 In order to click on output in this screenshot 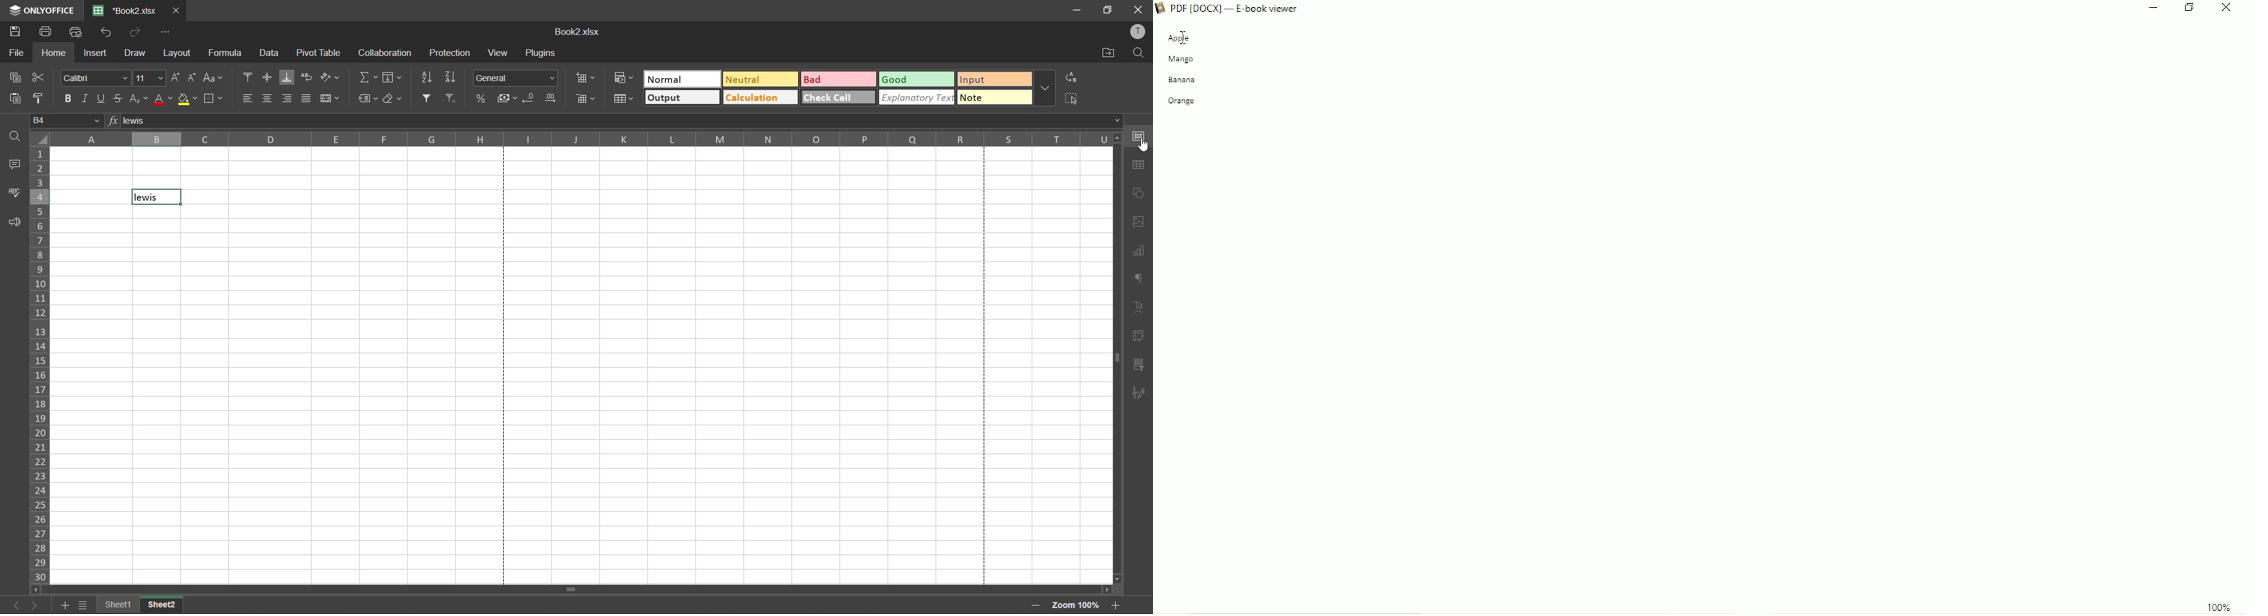, I will do `click(682, 98)`.